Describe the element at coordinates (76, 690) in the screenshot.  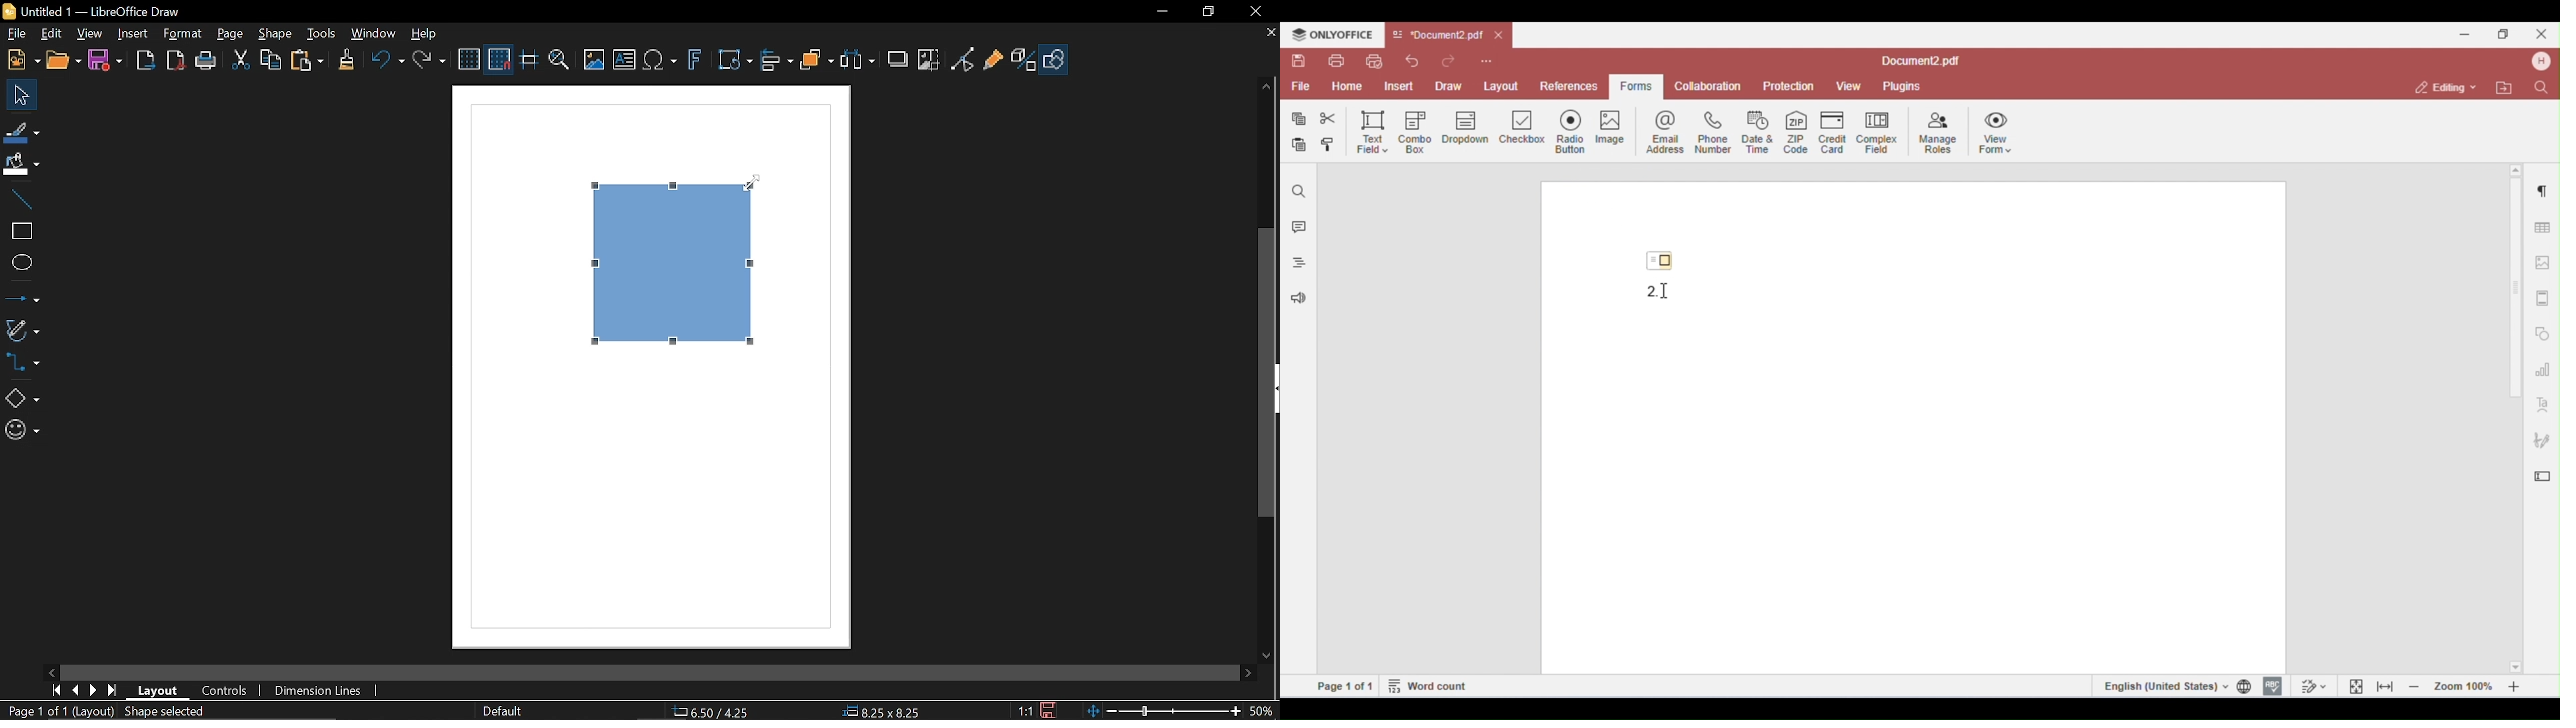
I see `previous page` at that location.